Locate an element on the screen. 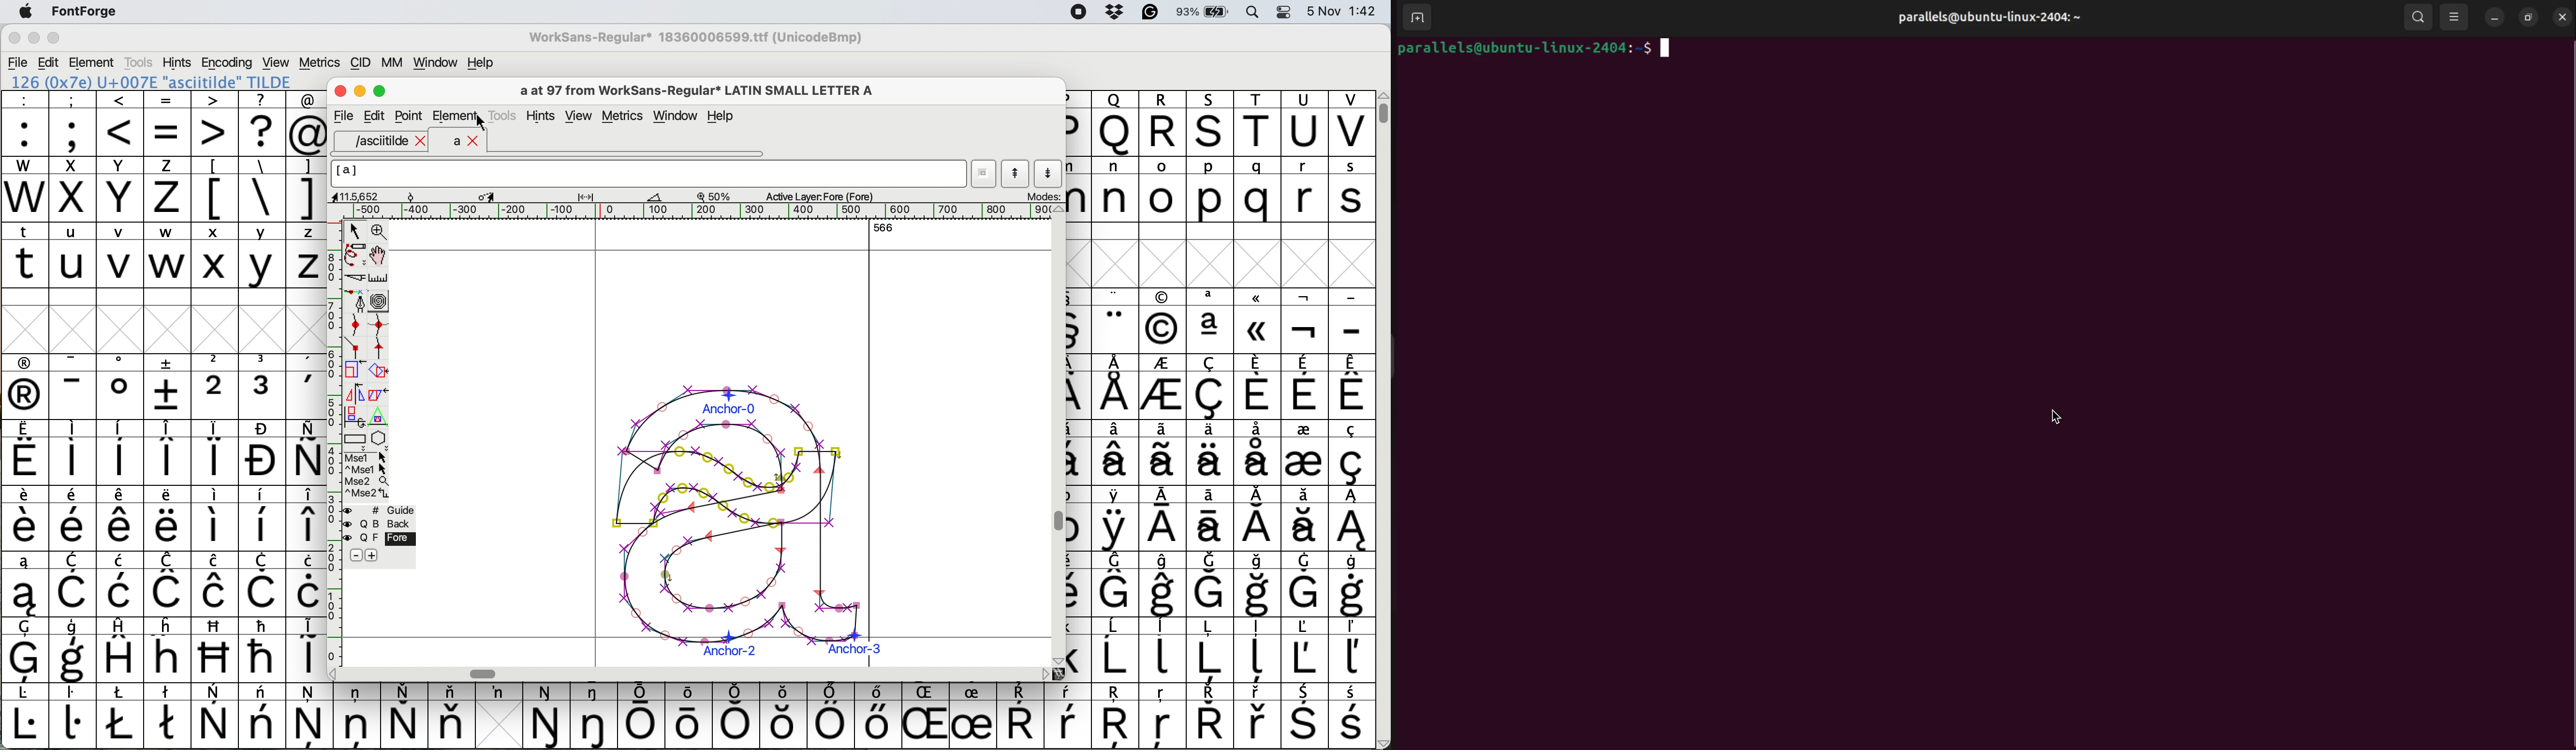 The height and width of the screenshot is (756, 2576). element is located at coordinates (456, 117).